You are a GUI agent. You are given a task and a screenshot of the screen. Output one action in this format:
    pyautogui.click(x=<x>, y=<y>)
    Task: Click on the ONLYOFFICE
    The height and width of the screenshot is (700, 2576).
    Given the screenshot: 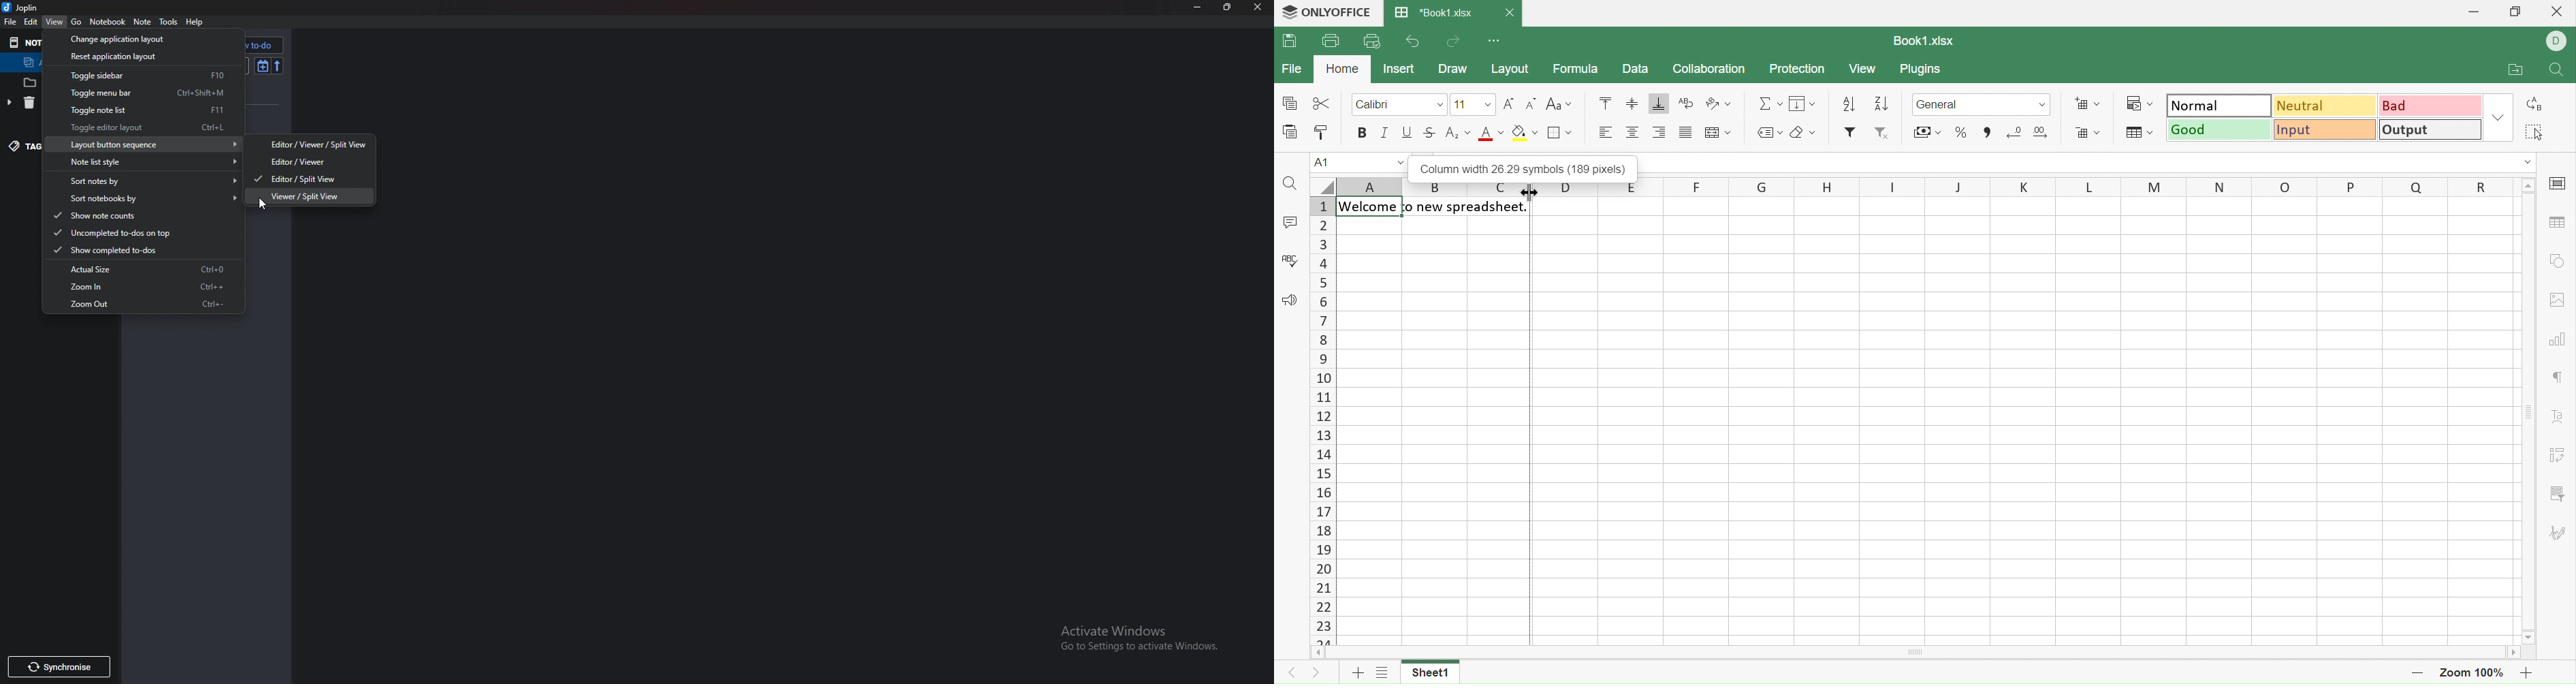 What is the action you would take?
    pyautogui.click(x=1329, y=12)
    